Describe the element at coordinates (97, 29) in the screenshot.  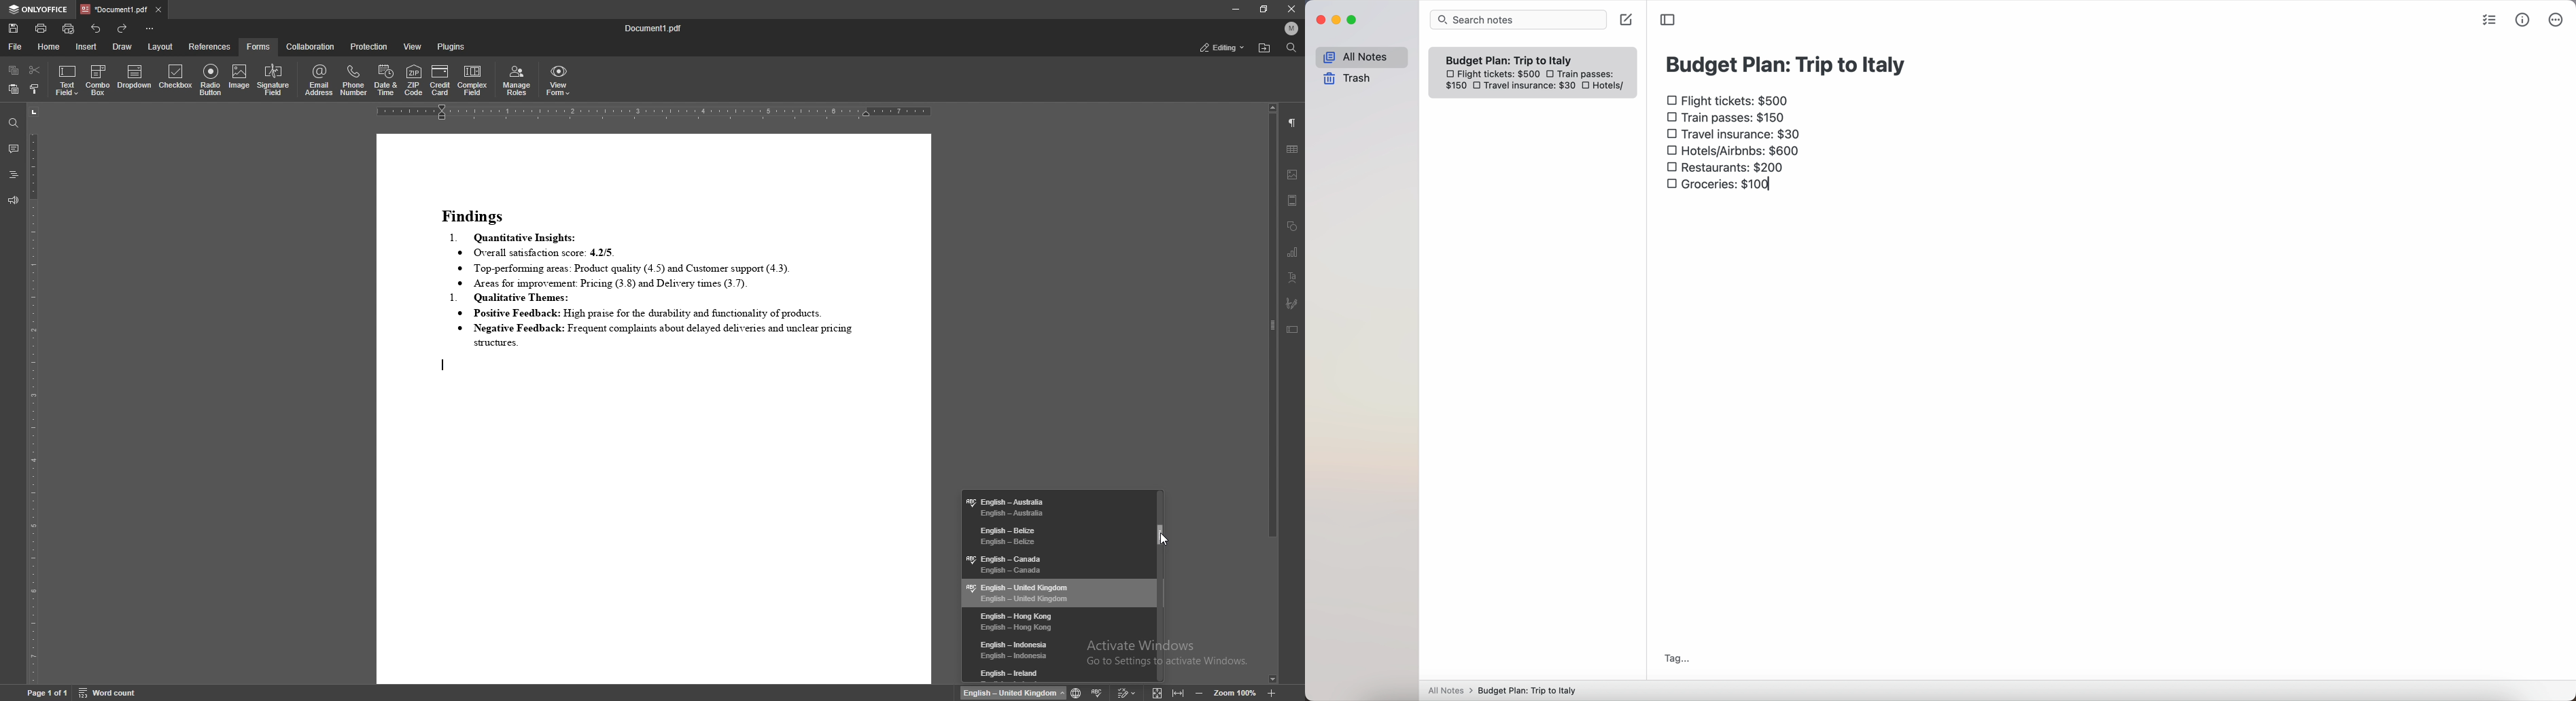
I see `undo` at that location.